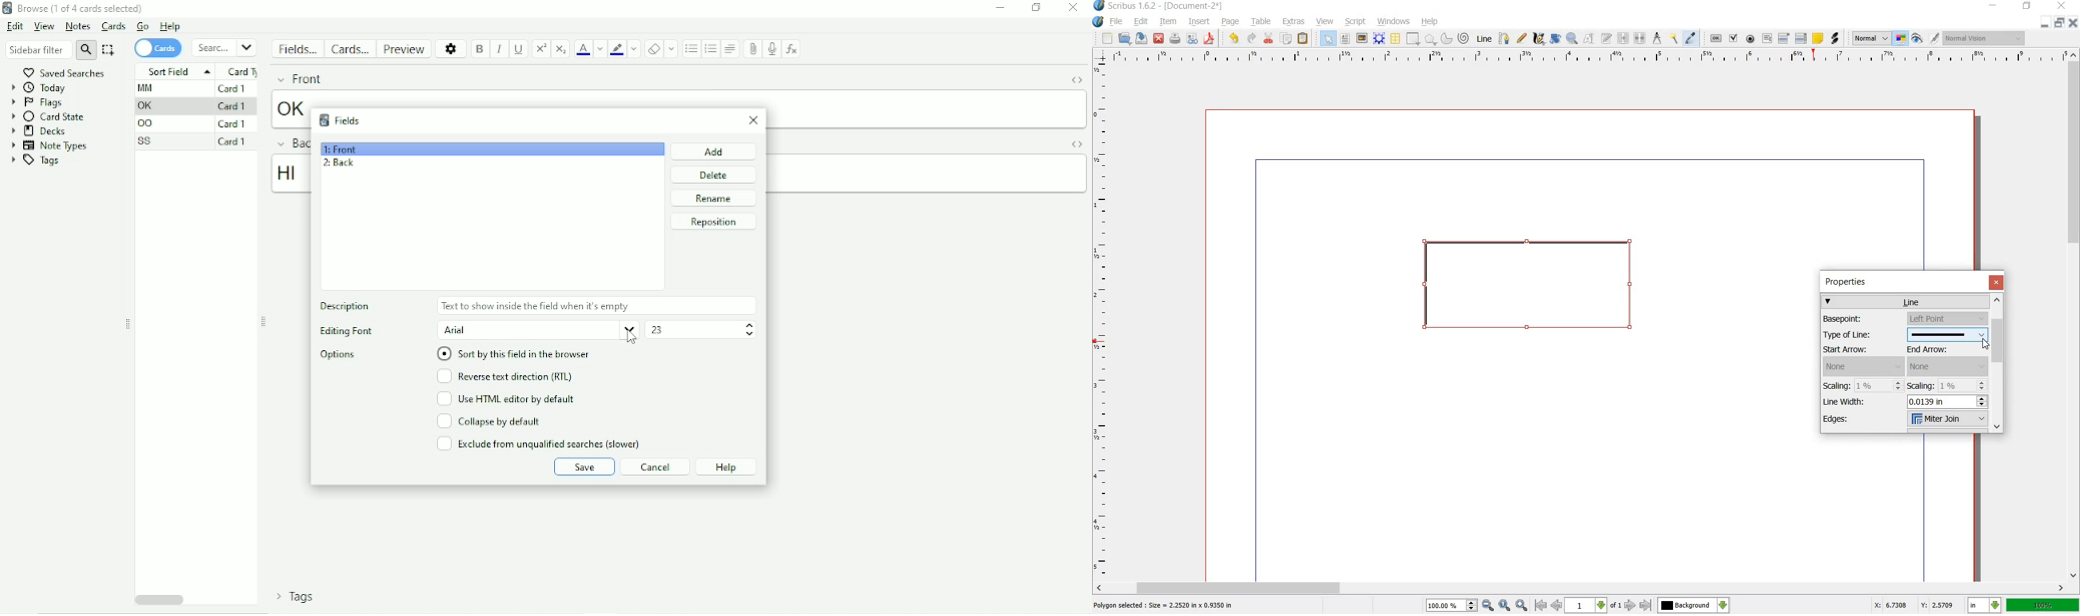  Describe the element at coordinates (635, 50) in the screenshot. I see `Change color` at that location.